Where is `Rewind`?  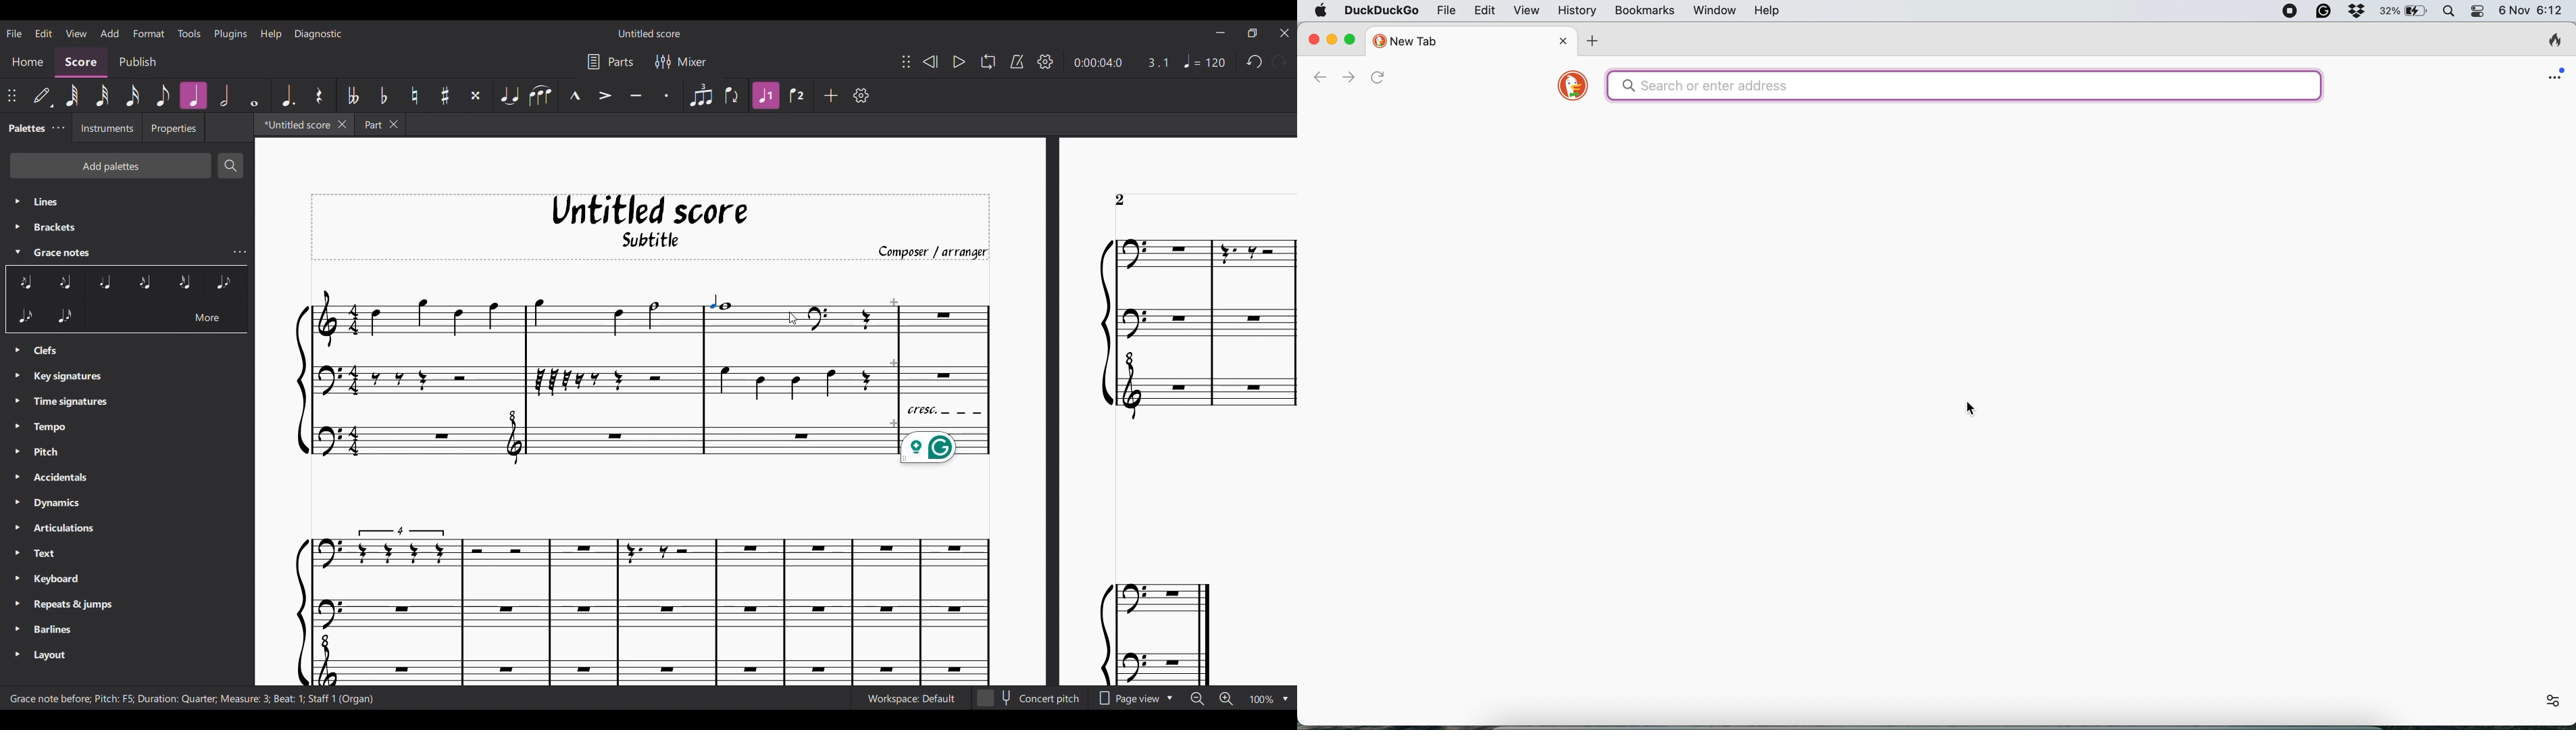 Rewind is located at coordinates (929, 61).